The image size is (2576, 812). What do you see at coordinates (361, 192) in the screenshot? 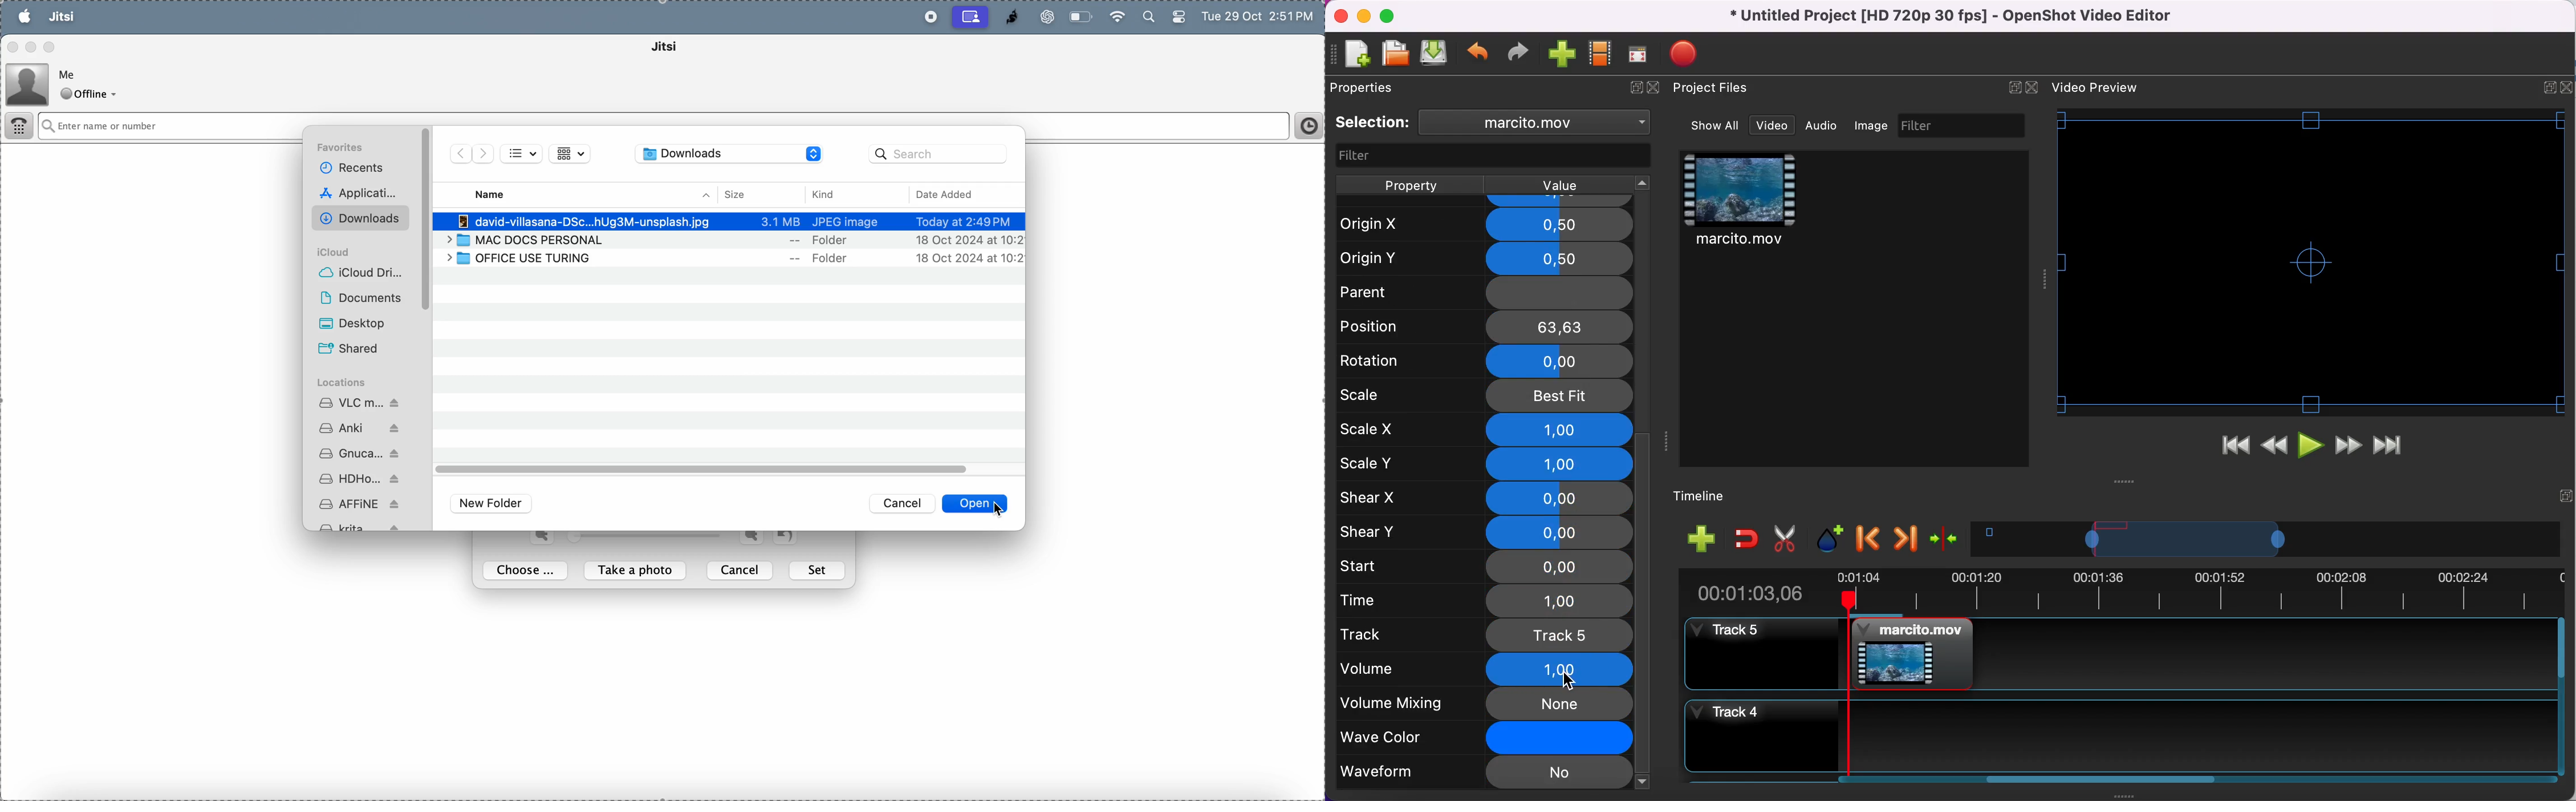
I see `applications` at bounding box center [361, 192].